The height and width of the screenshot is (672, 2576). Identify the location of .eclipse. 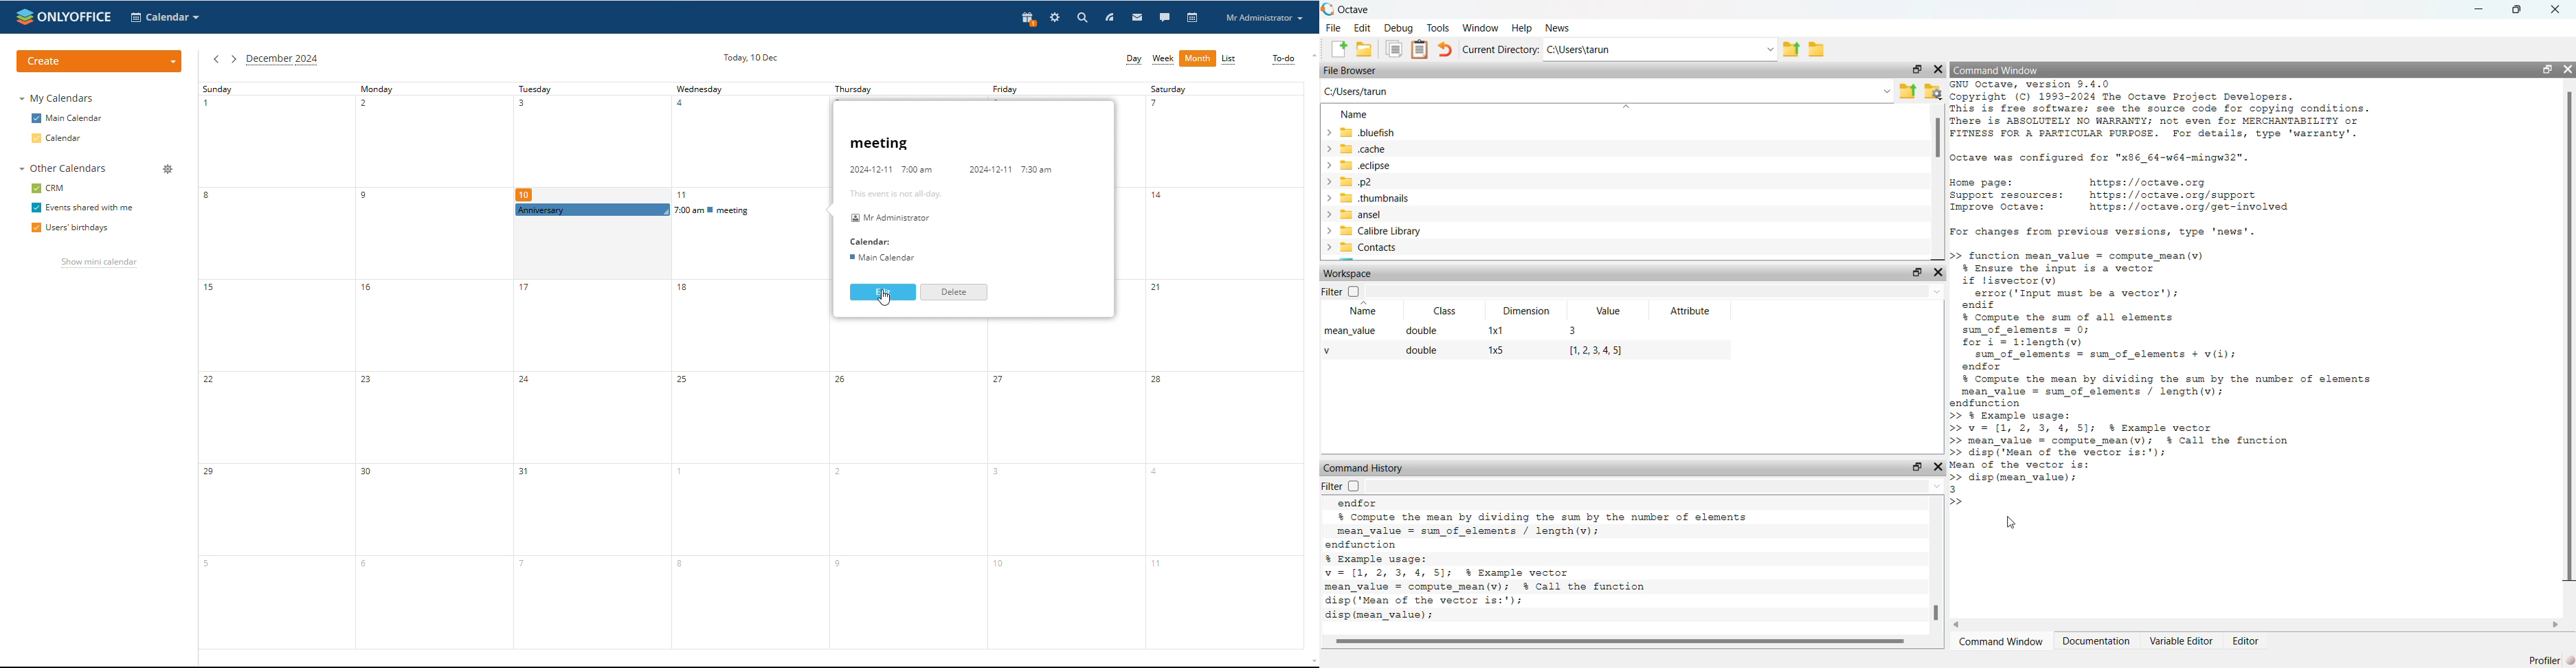
(1366, 164).